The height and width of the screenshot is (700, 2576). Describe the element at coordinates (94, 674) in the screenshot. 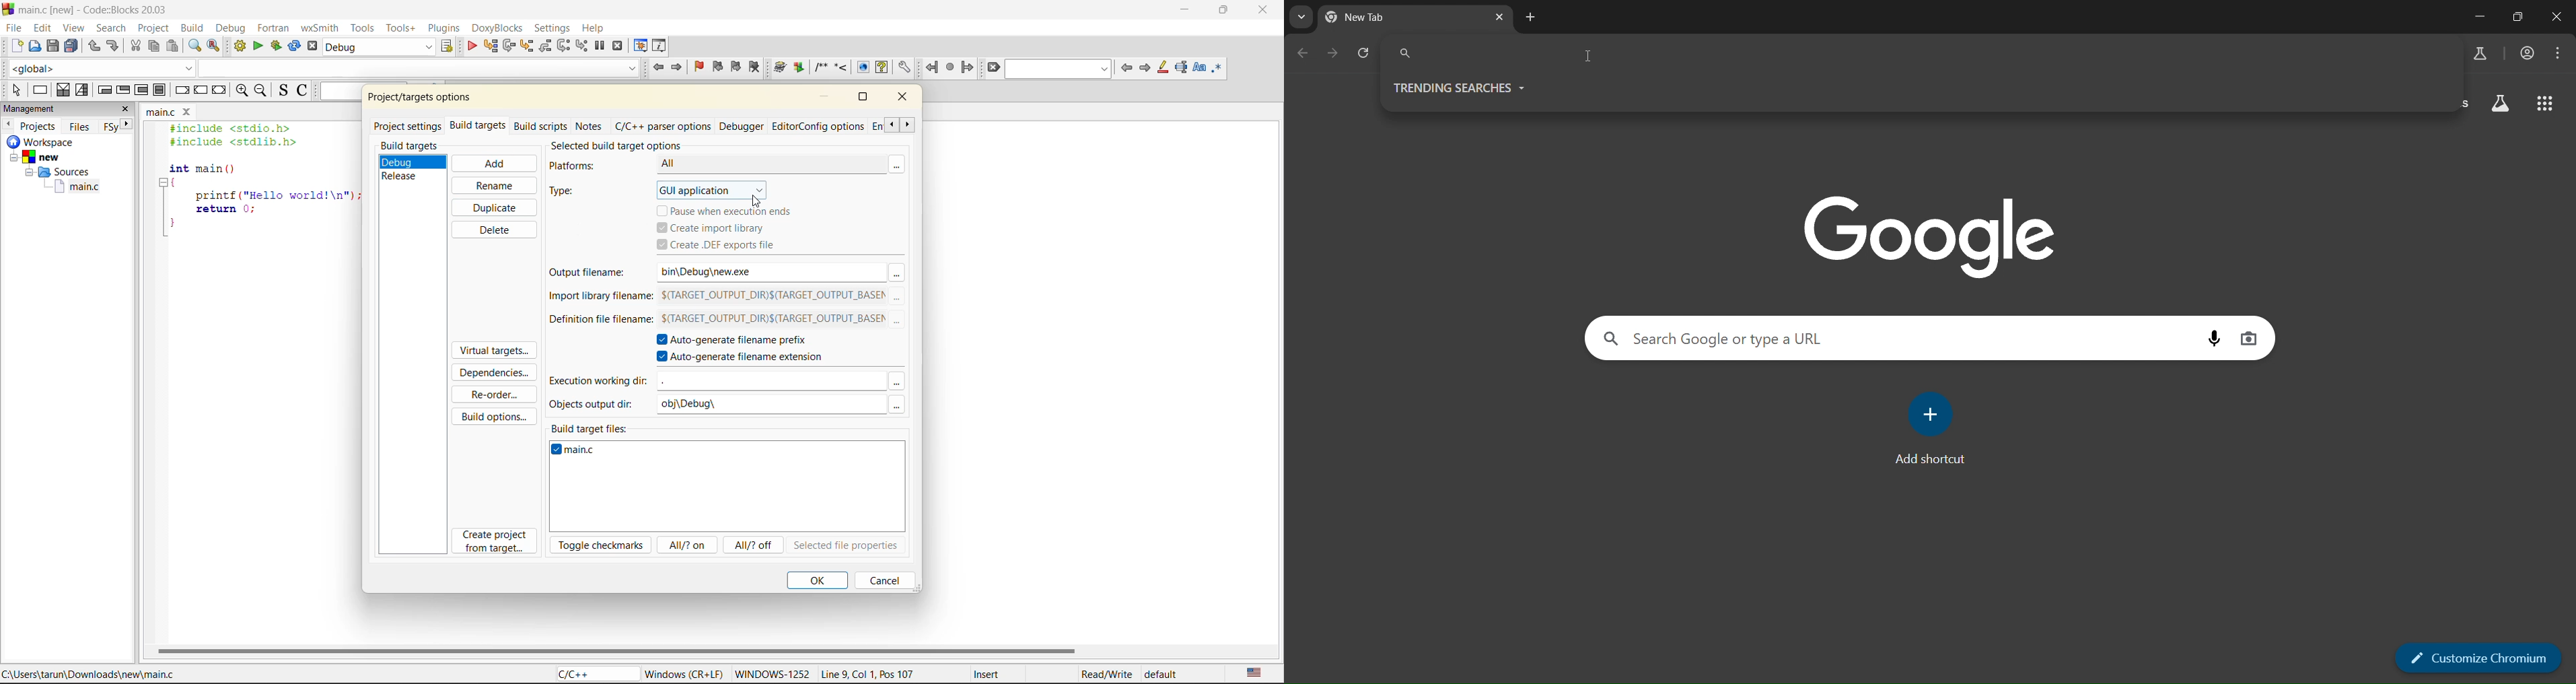

I see `C:\Users\tarun\Downloads\new\main.c` at that location.